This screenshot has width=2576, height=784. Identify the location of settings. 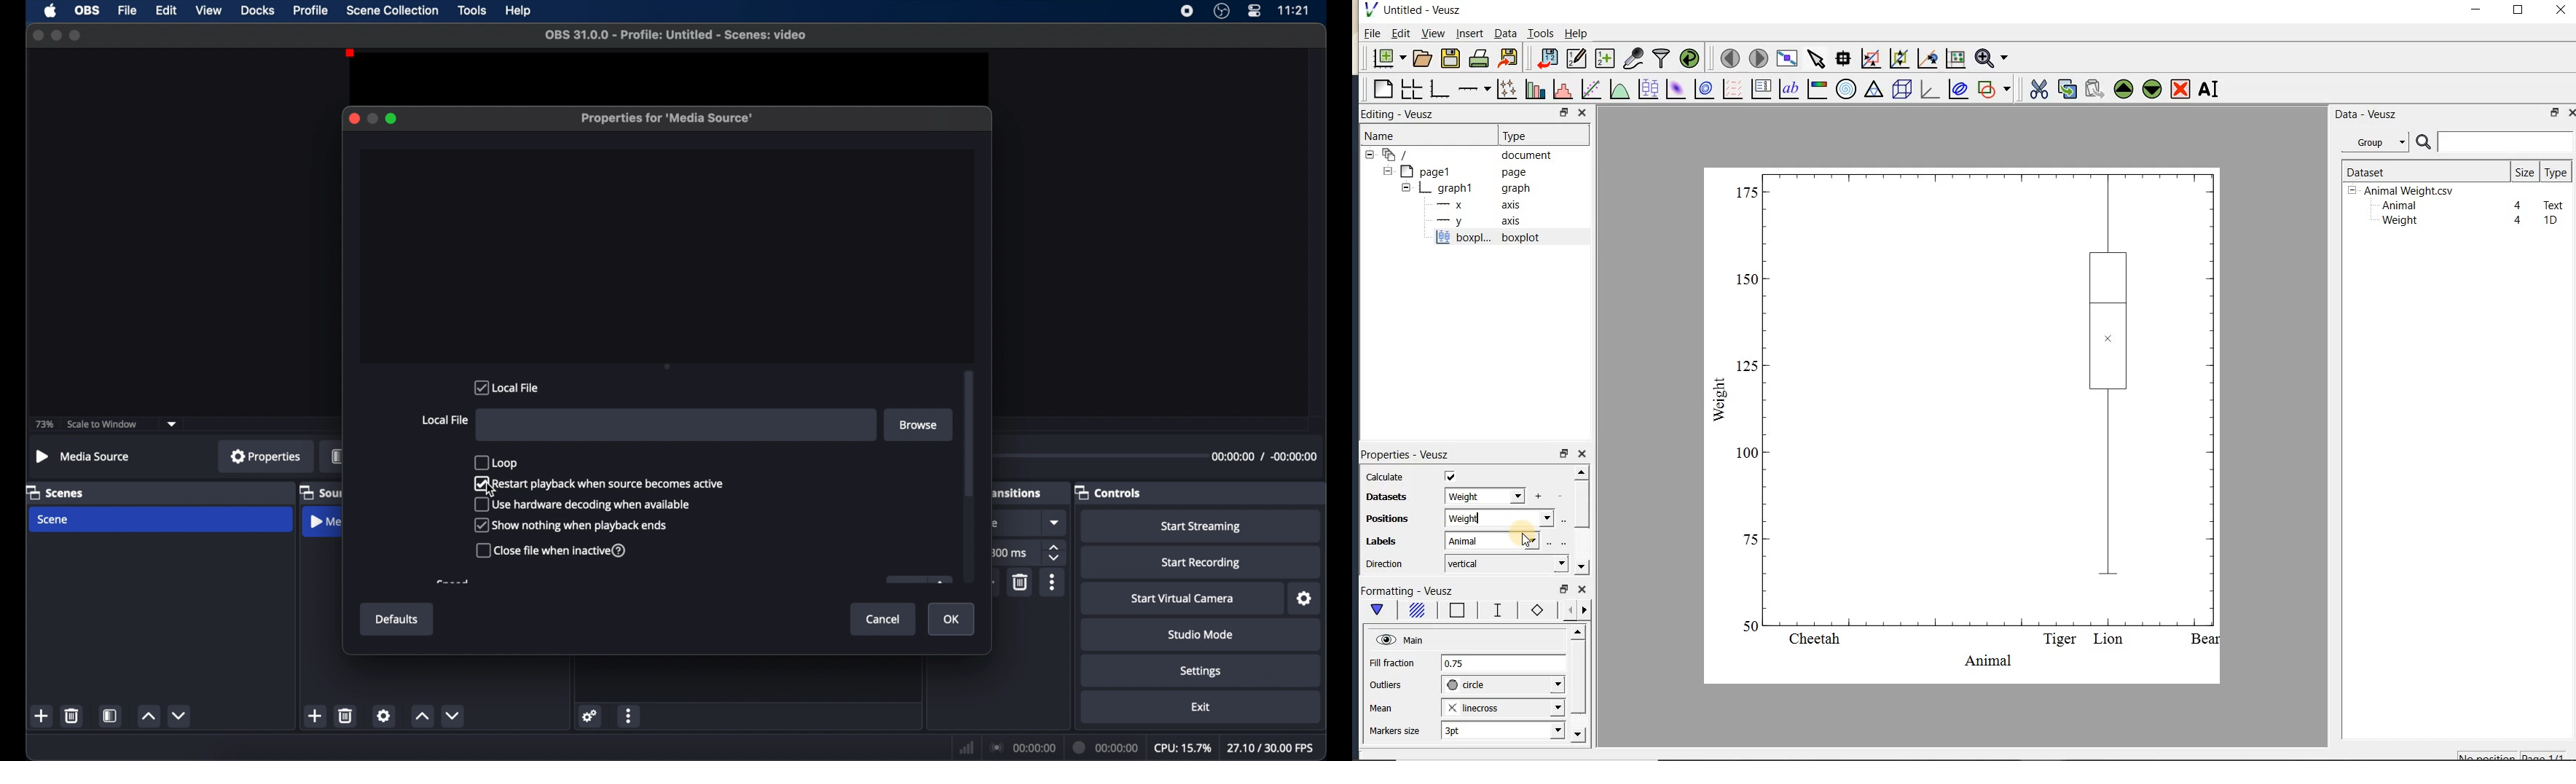
(590, 716).